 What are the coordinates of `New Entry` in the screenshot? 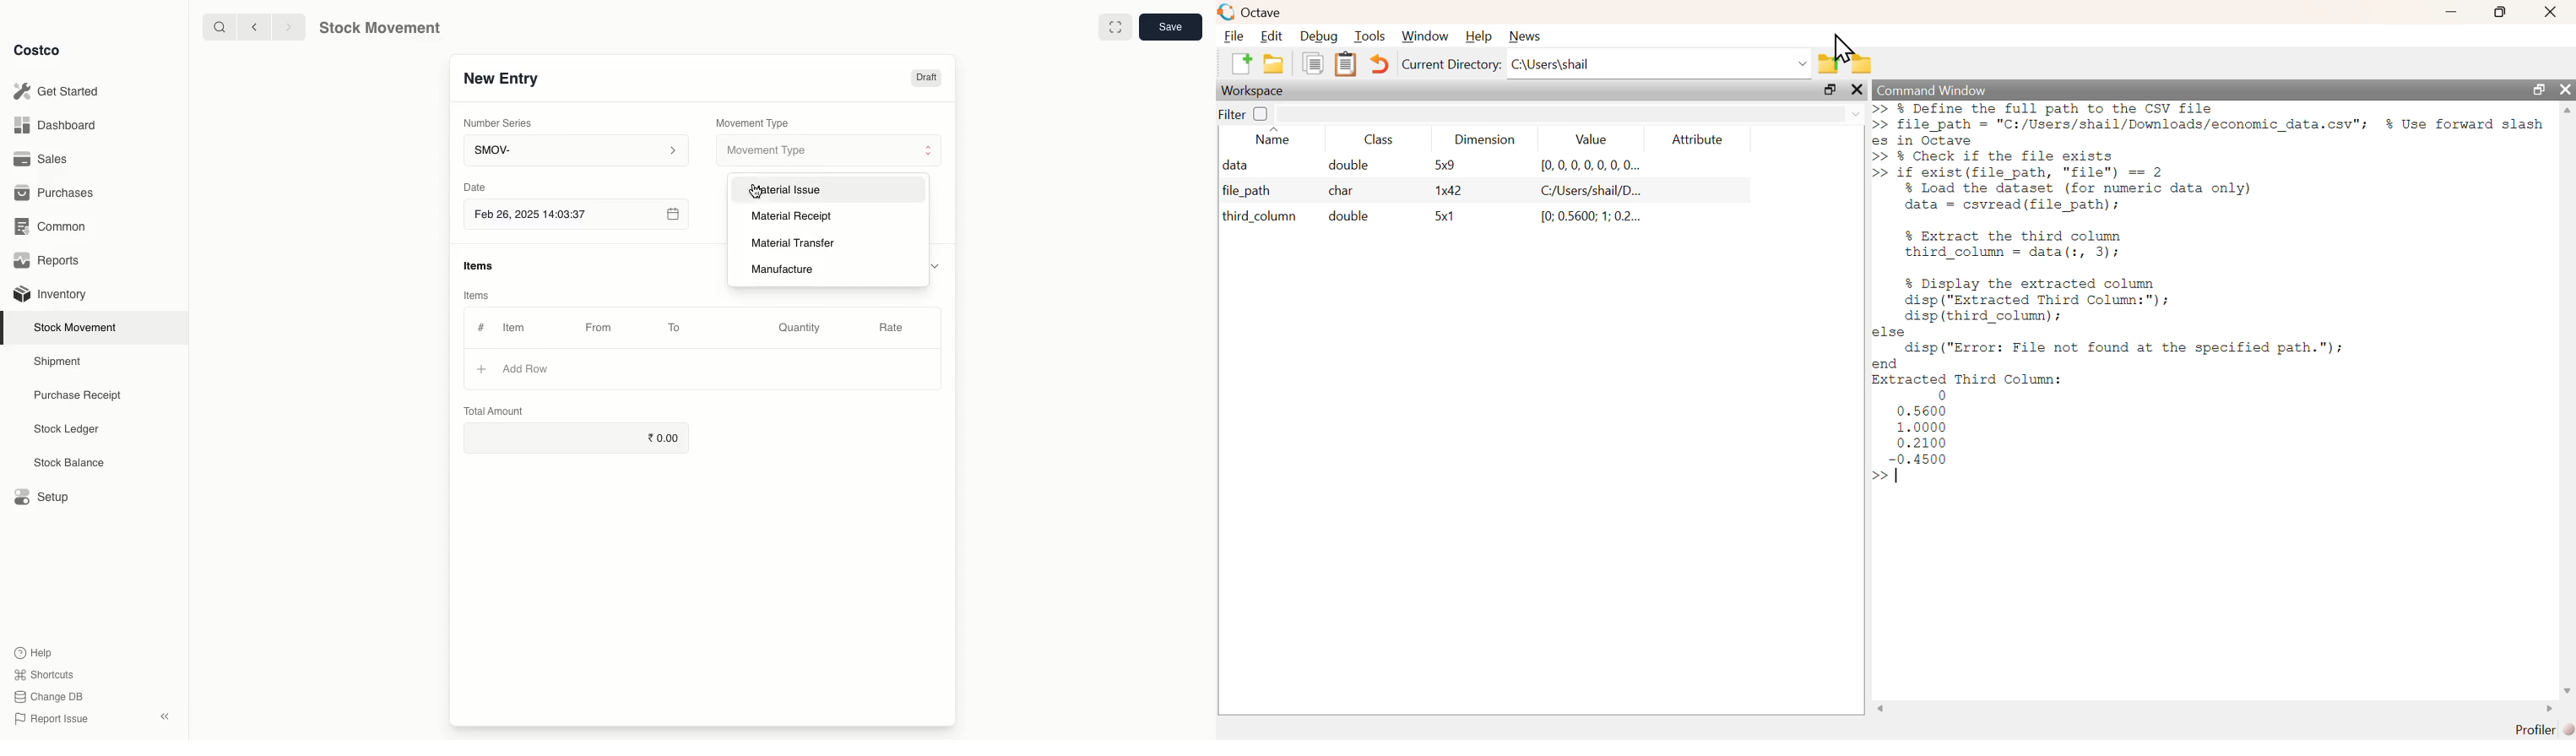 It's located at (503, 82).